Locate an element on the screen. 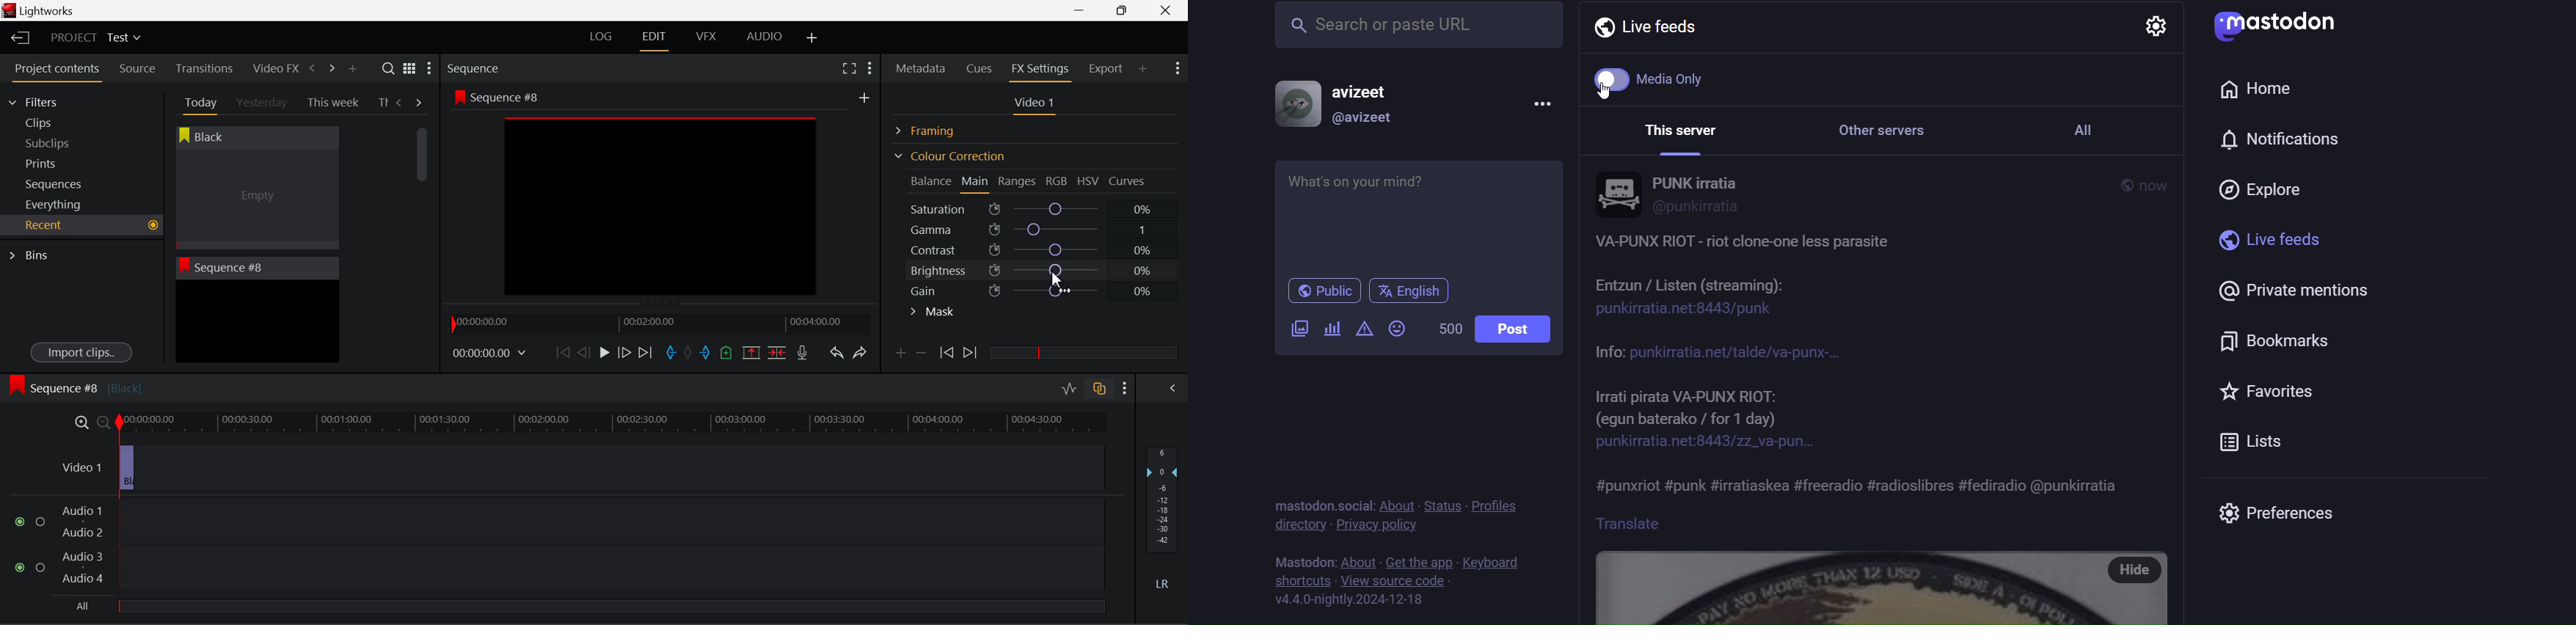  emojis  is located at coordinates (1397, 330).